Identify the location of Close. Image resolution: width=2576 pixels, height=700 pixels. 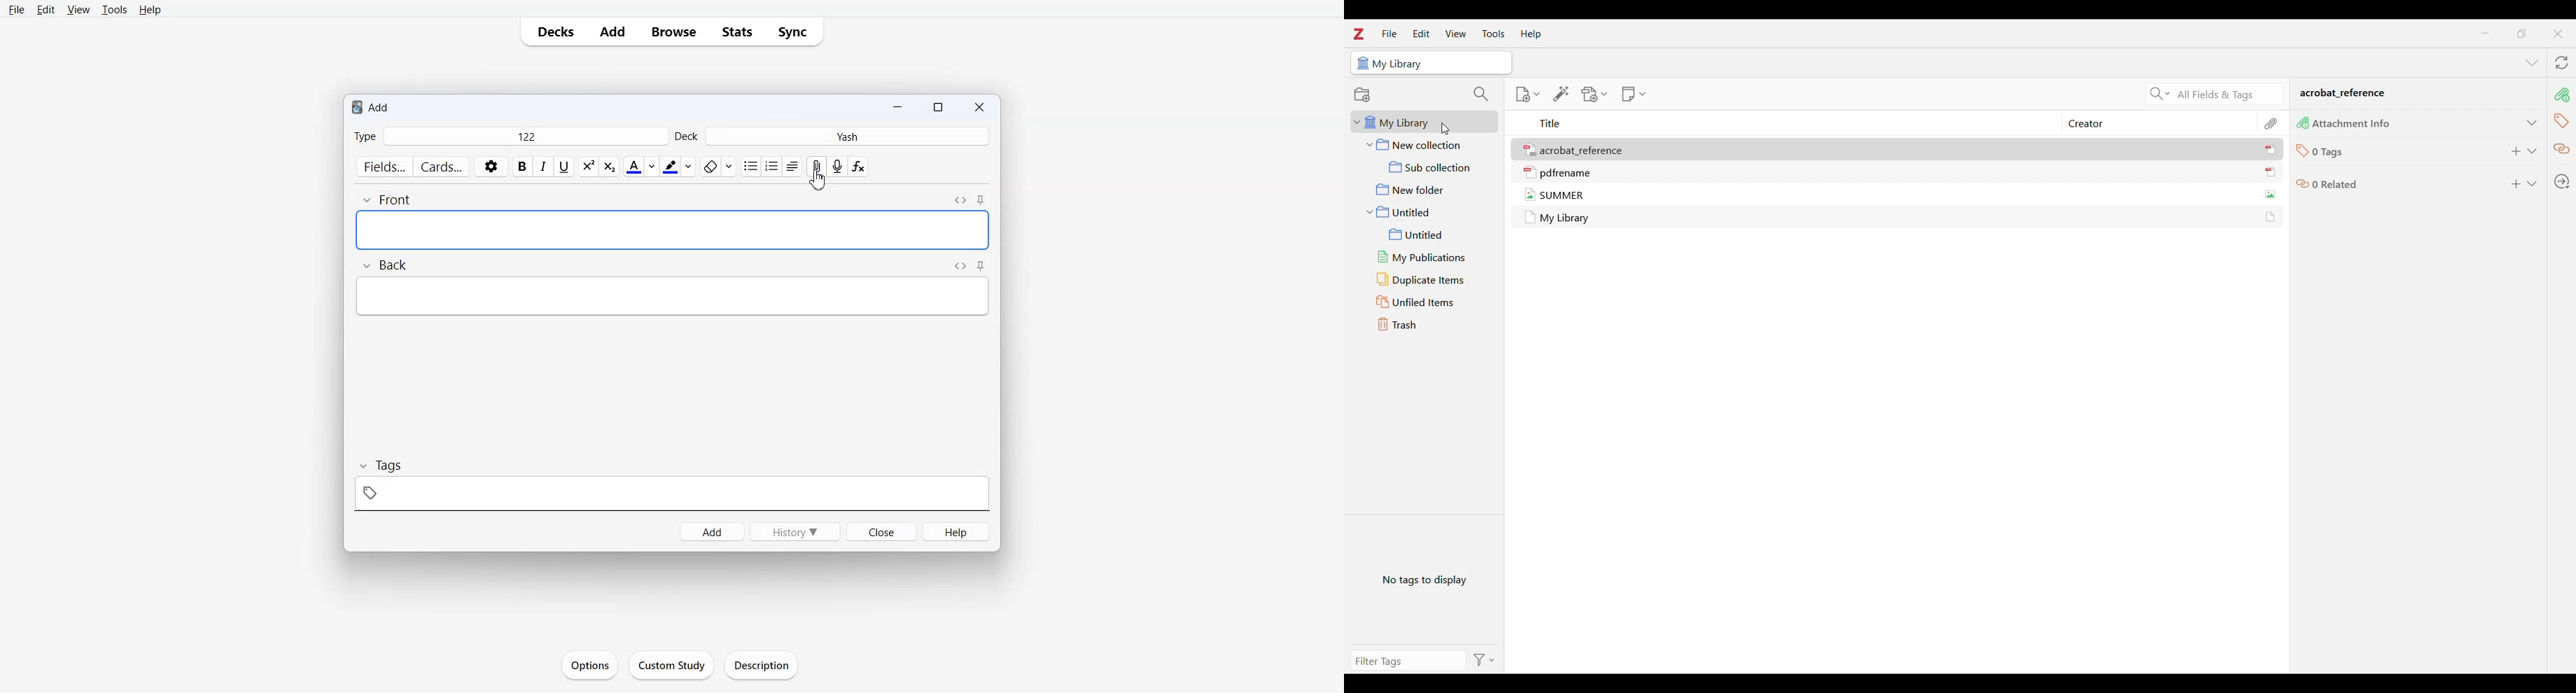
(979, 106).